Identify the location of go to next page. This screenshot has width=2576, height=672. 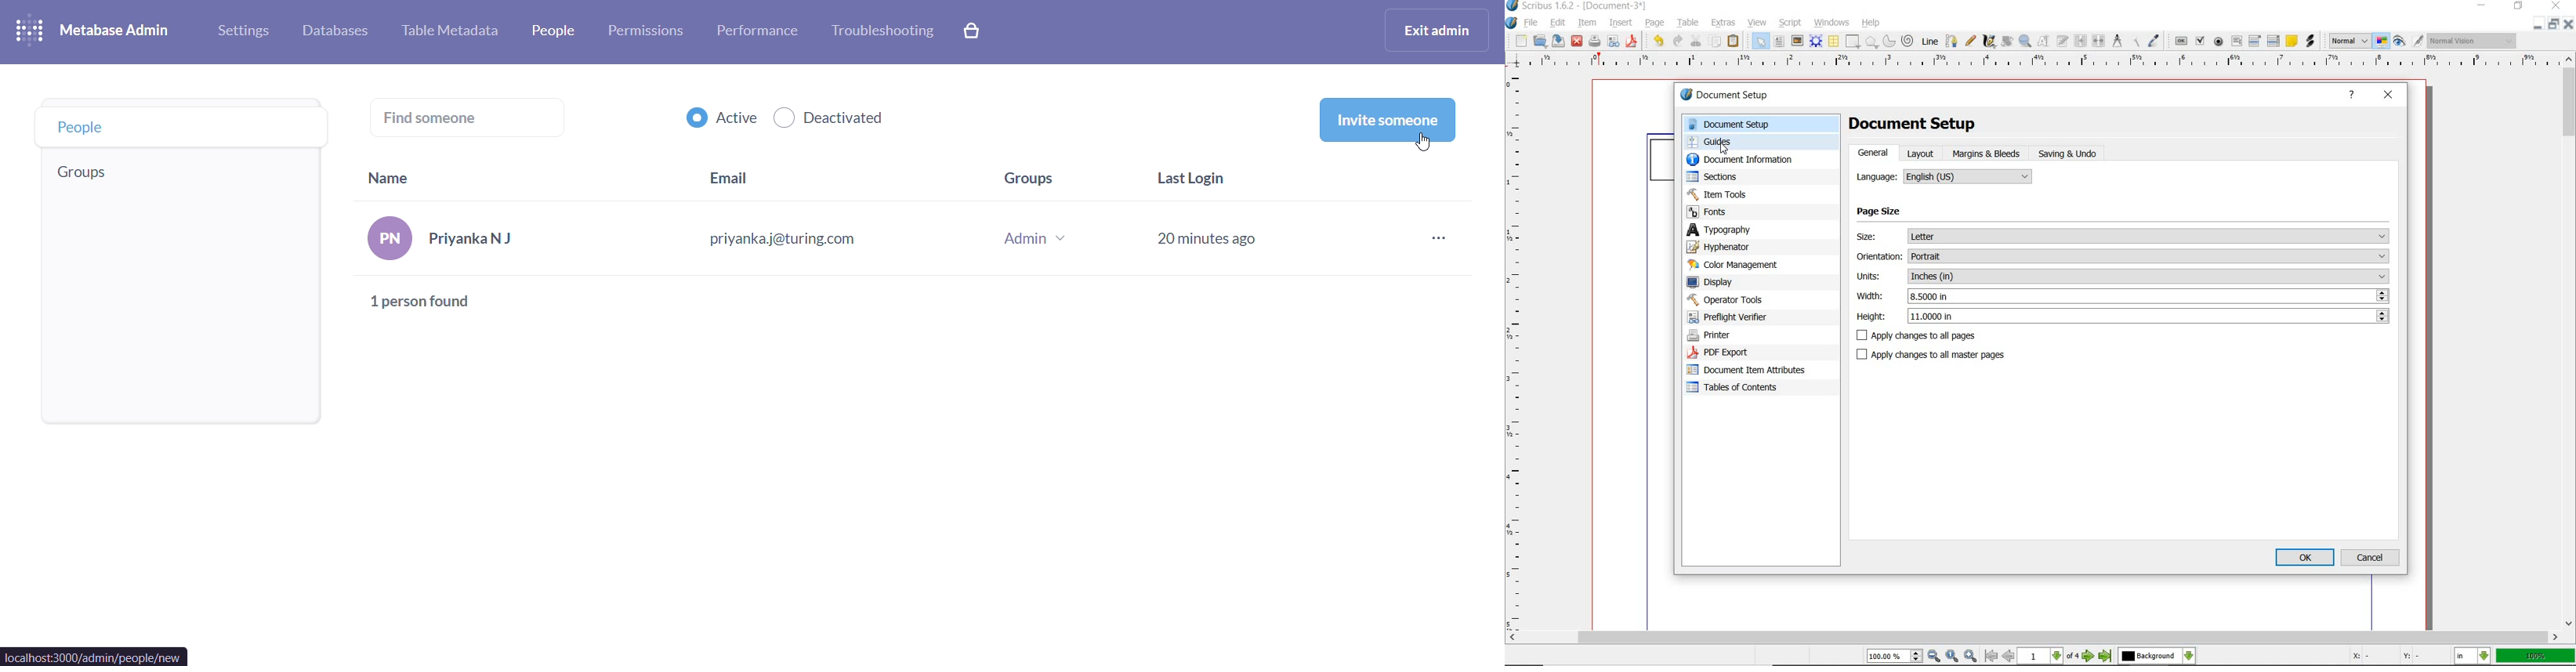
(2090, 656).